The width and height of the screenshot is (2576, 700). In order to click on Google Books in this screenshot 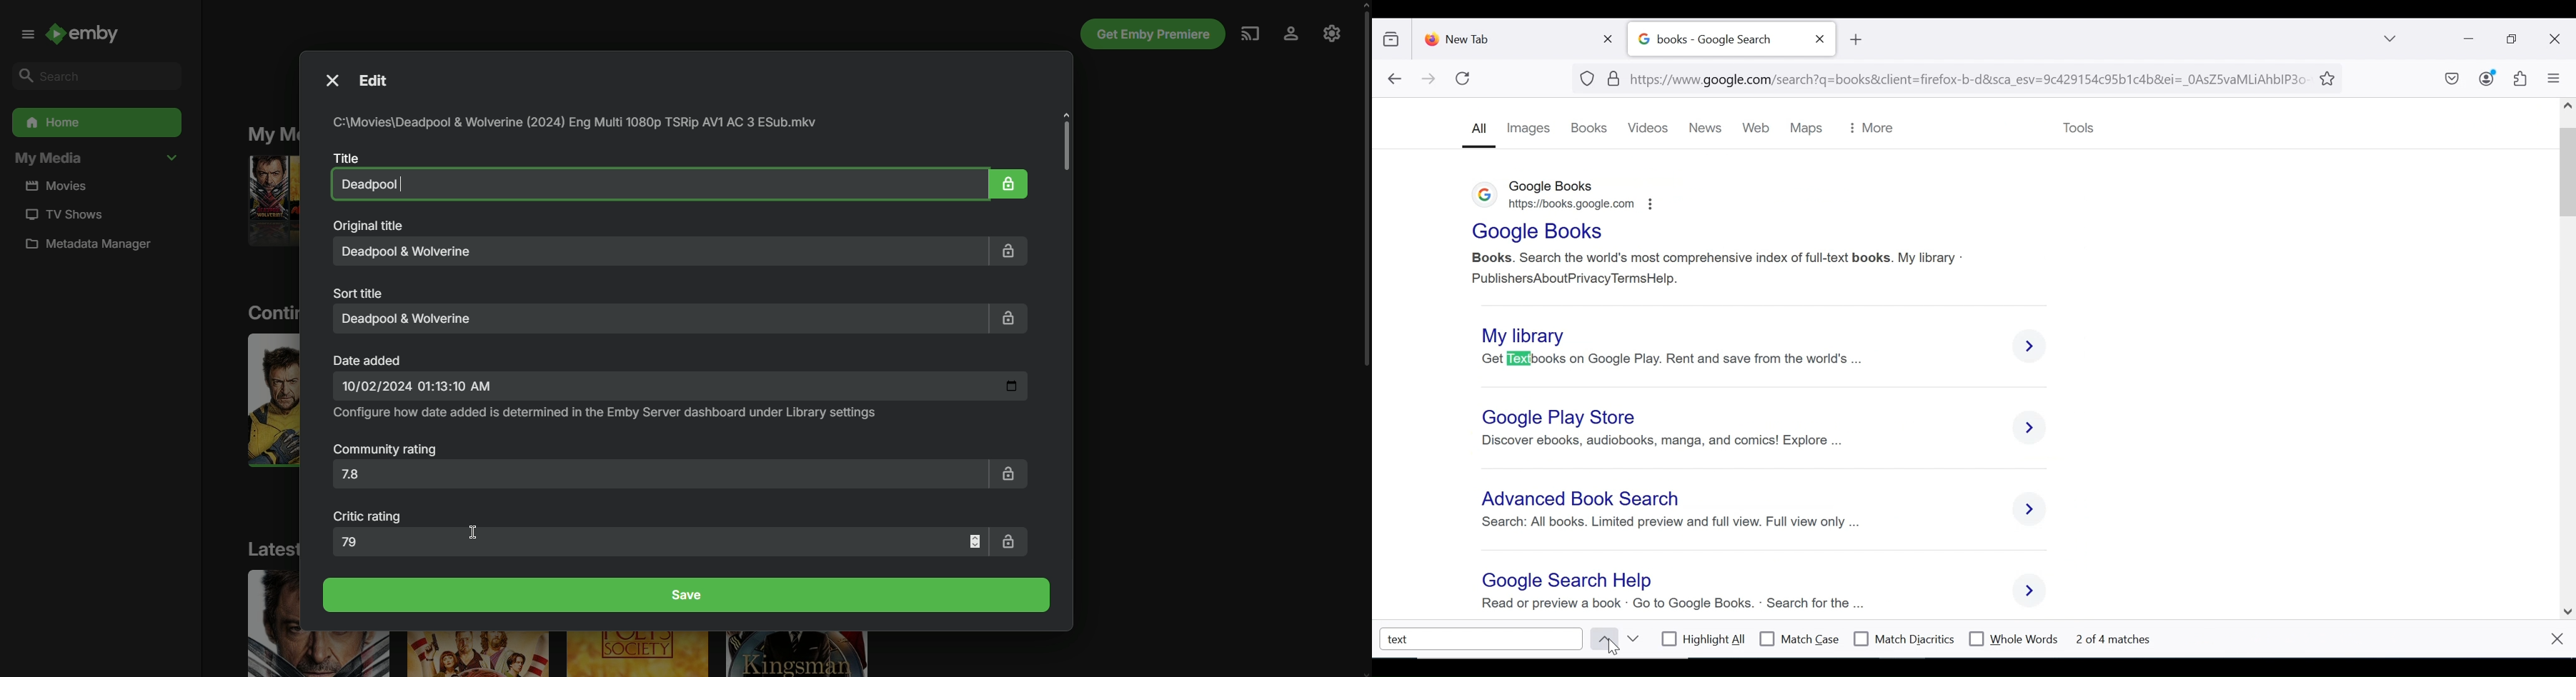, I will do `click(1535, 231)`.